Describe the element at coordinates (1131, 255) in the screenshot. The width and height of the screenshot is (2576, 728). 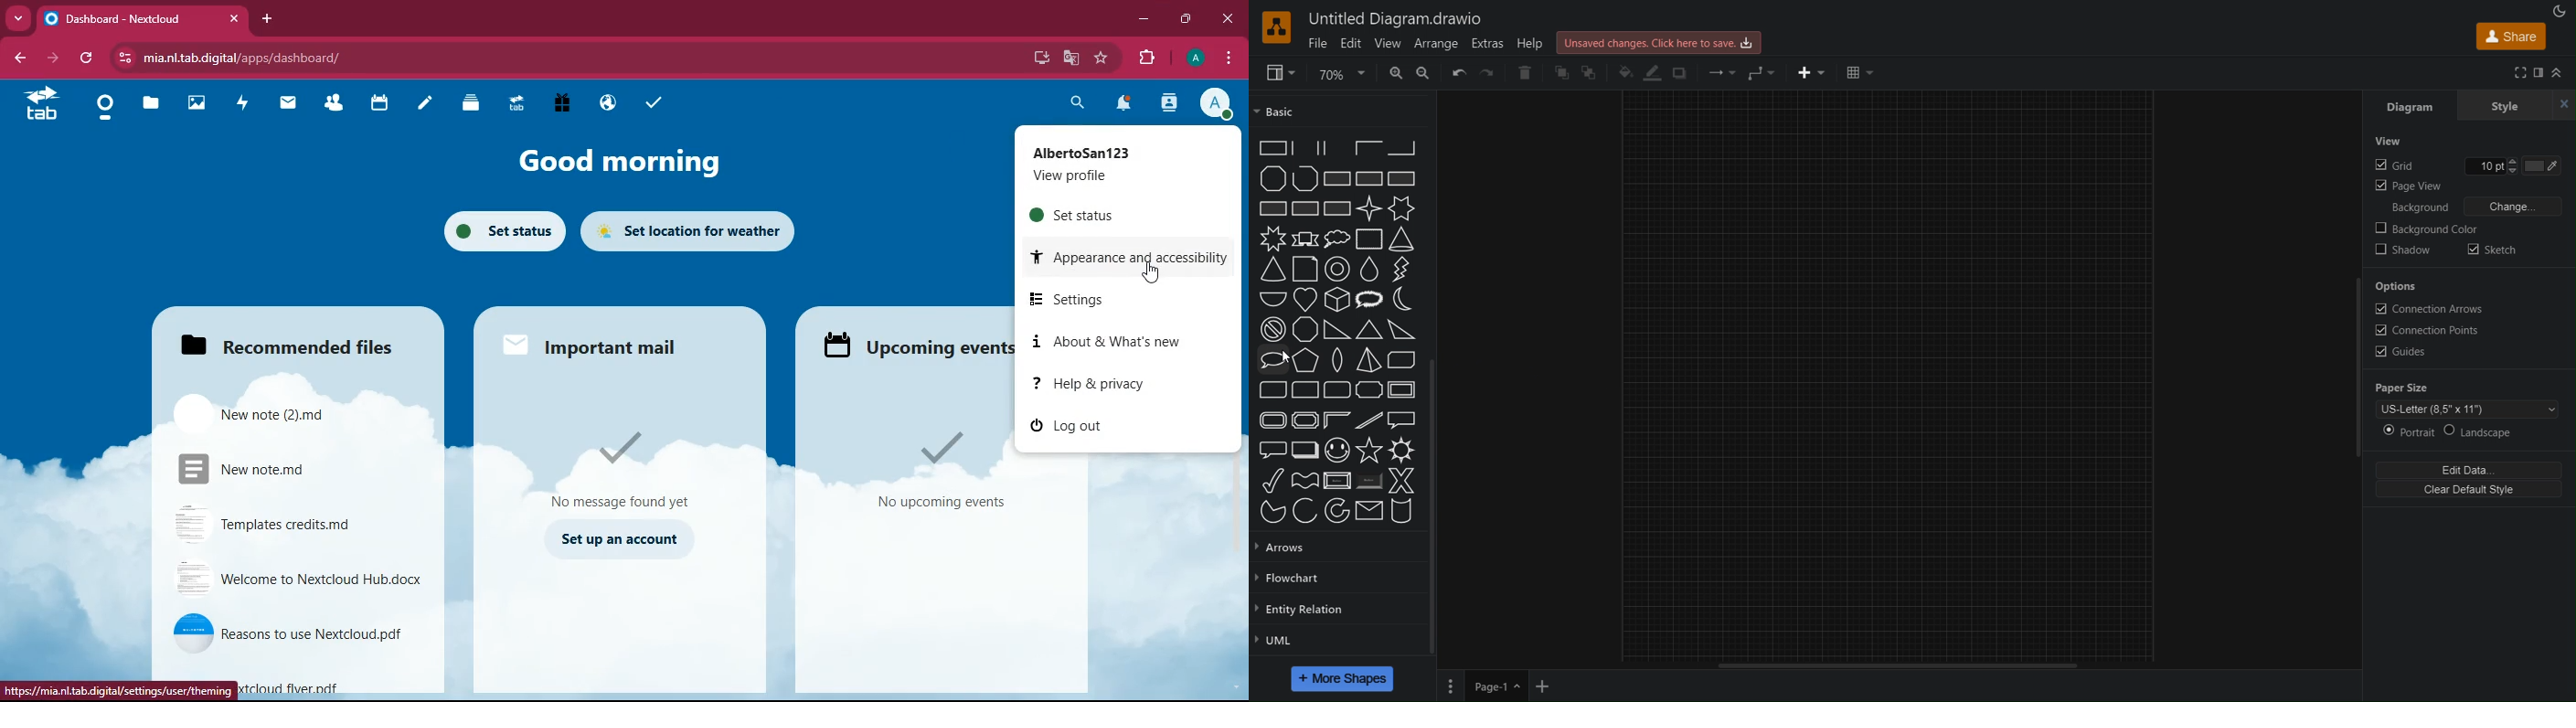
I see `appearance` at that location.